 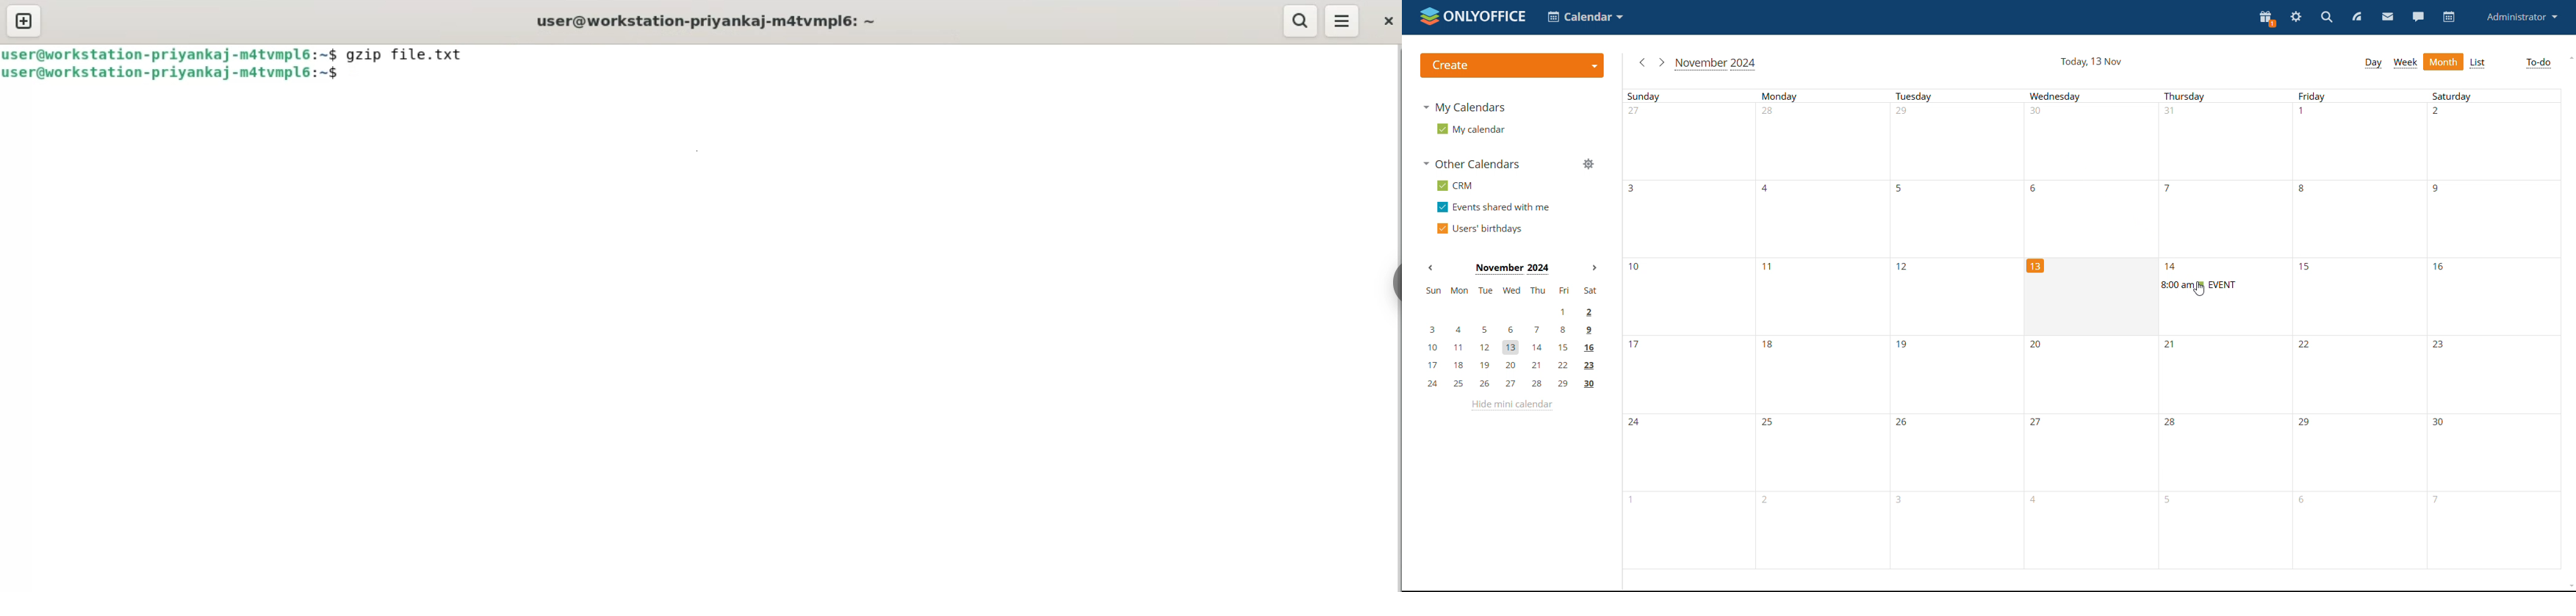 I want to click on current month, so click(x=1512, y=268).